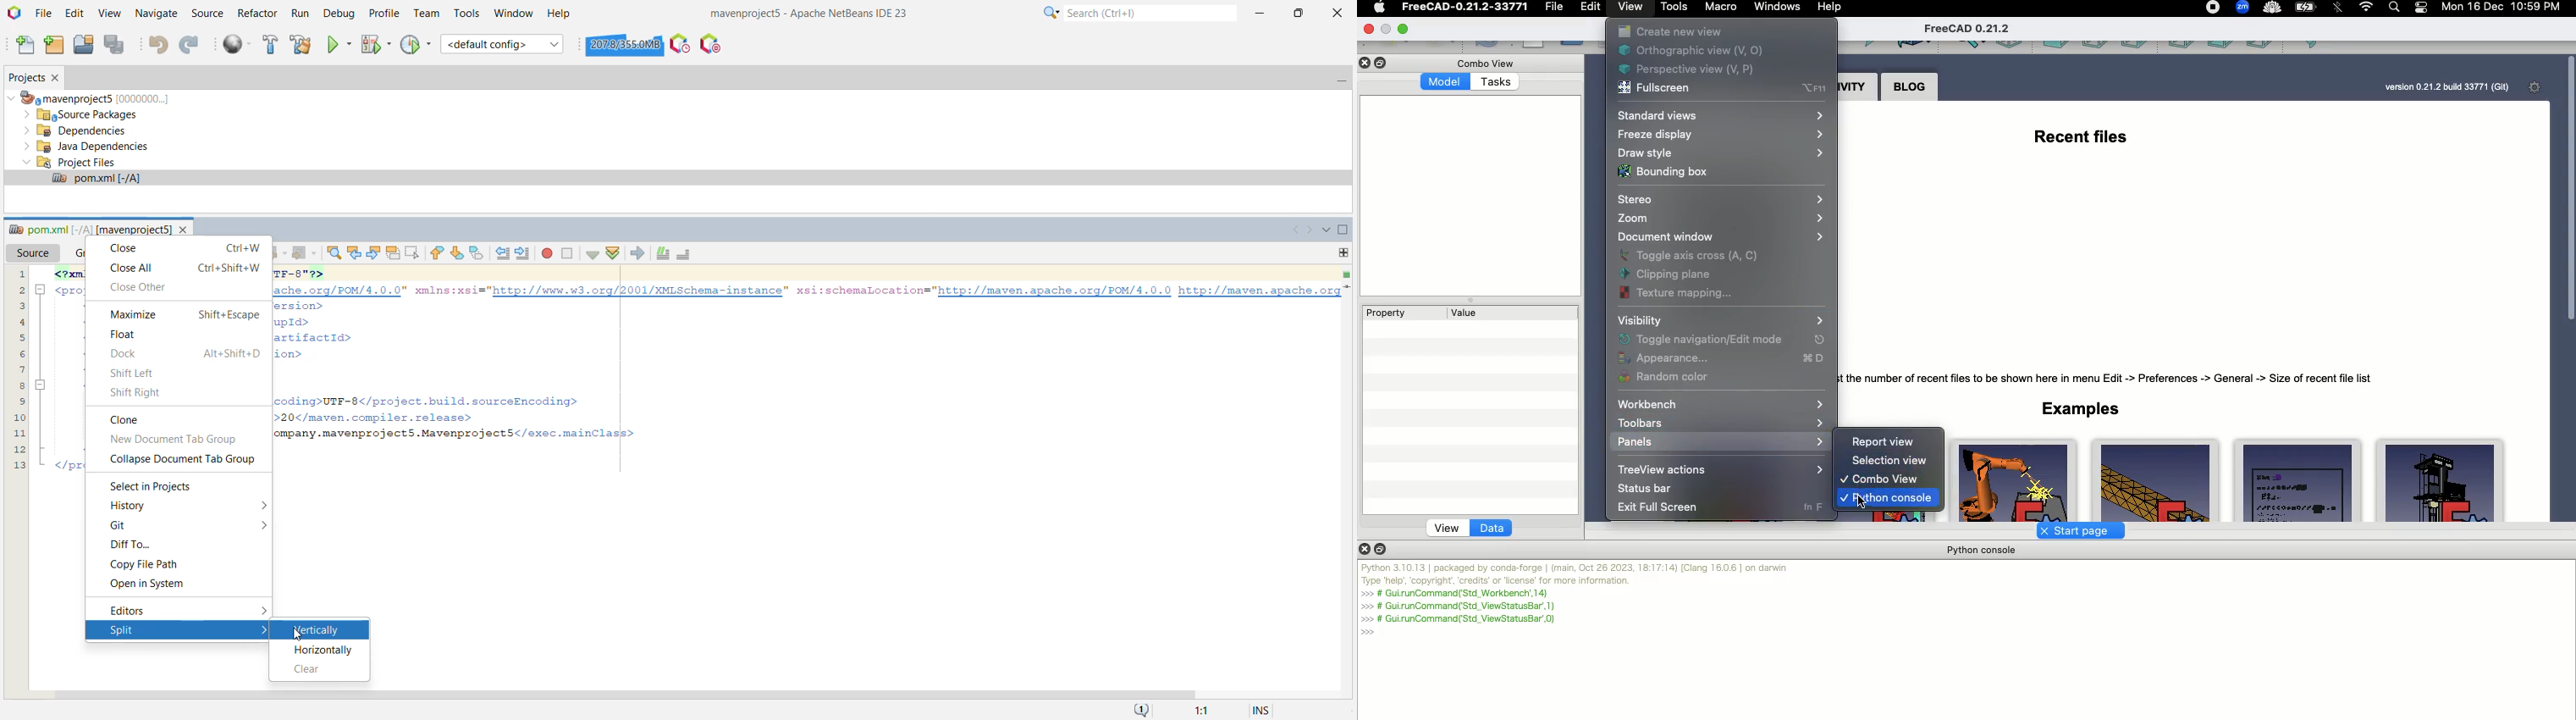  I want to click on Python 3.10.13 | packaged by conda-forge | (main, Oct 26 2023, 18:17:14) [Clang 16.0.6] on darwin Type "help", "copyright", "credits" or "license" for more information. >>> # Gui.runCommand('Std_Workbench',14) # Gui.runCommand('Std_ViewStatusBar',1) # Gui.runCommand('Std_ViewStatusBar',0) >>>, so click(1577, 600).